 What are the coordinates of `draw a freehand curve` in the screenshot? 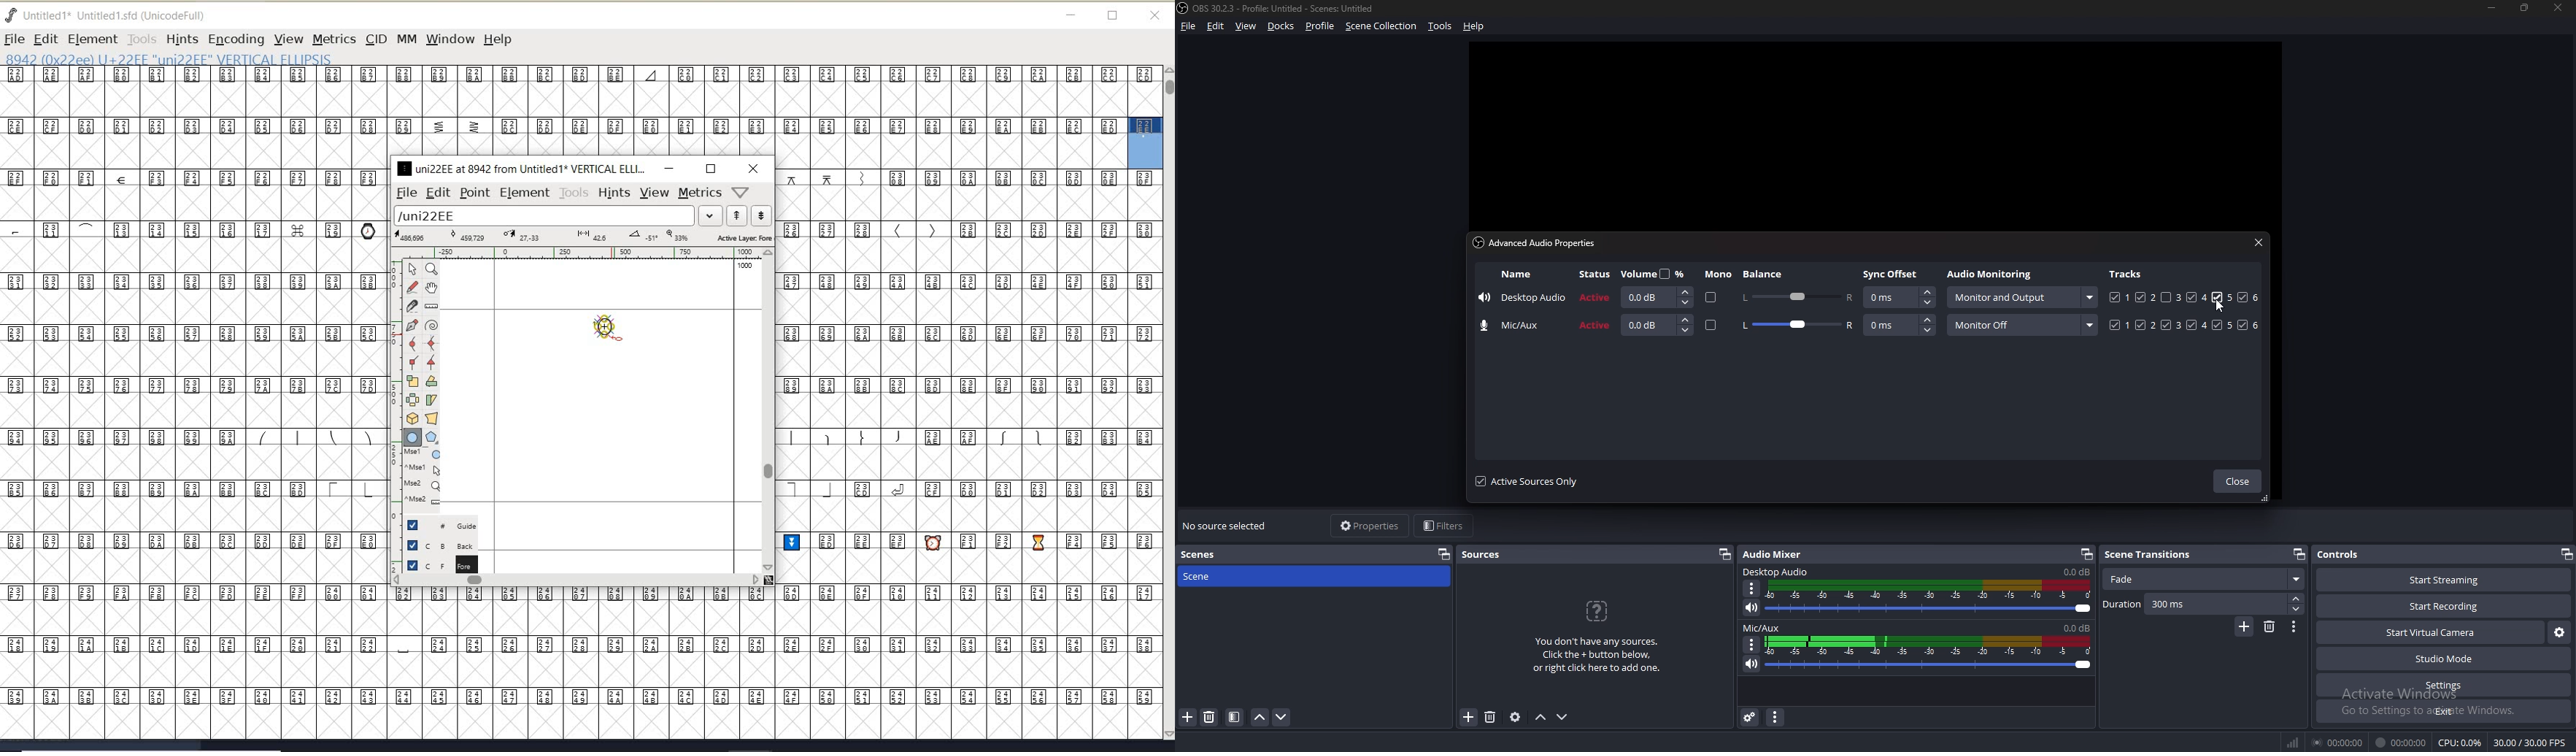 It's located at (414, 287).